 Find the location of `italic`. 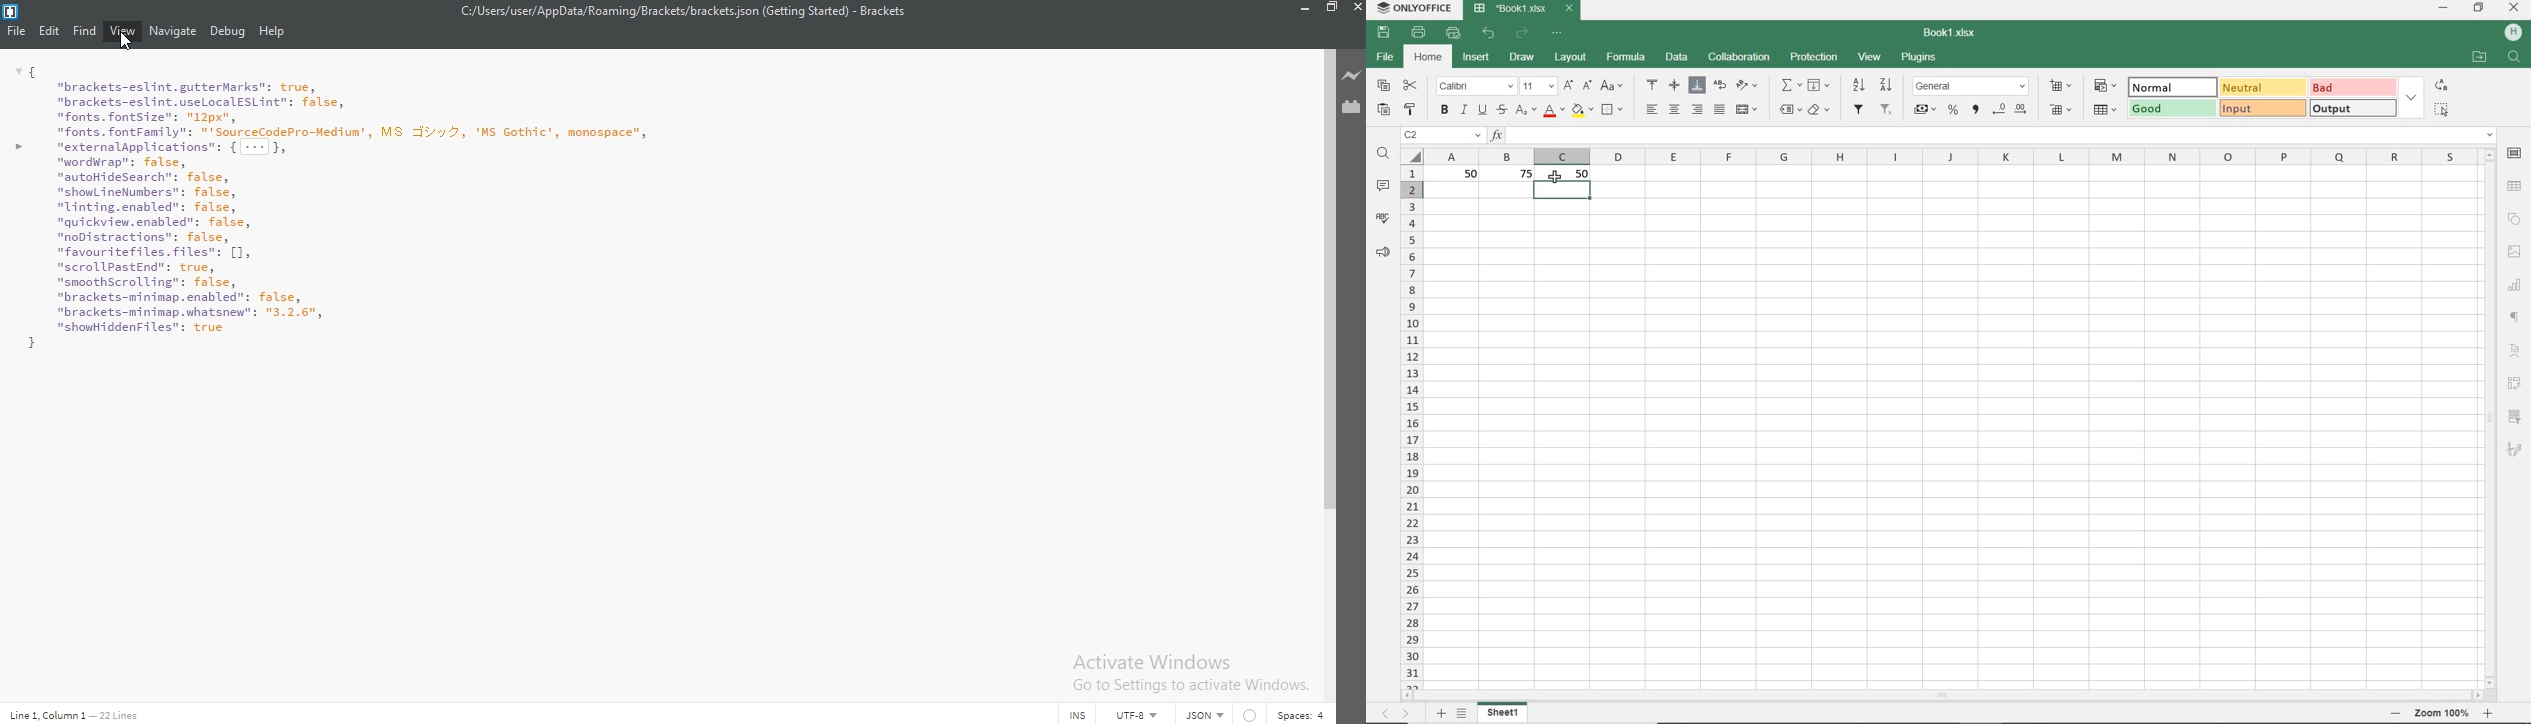

italic is located at coordinates (1463, 110).